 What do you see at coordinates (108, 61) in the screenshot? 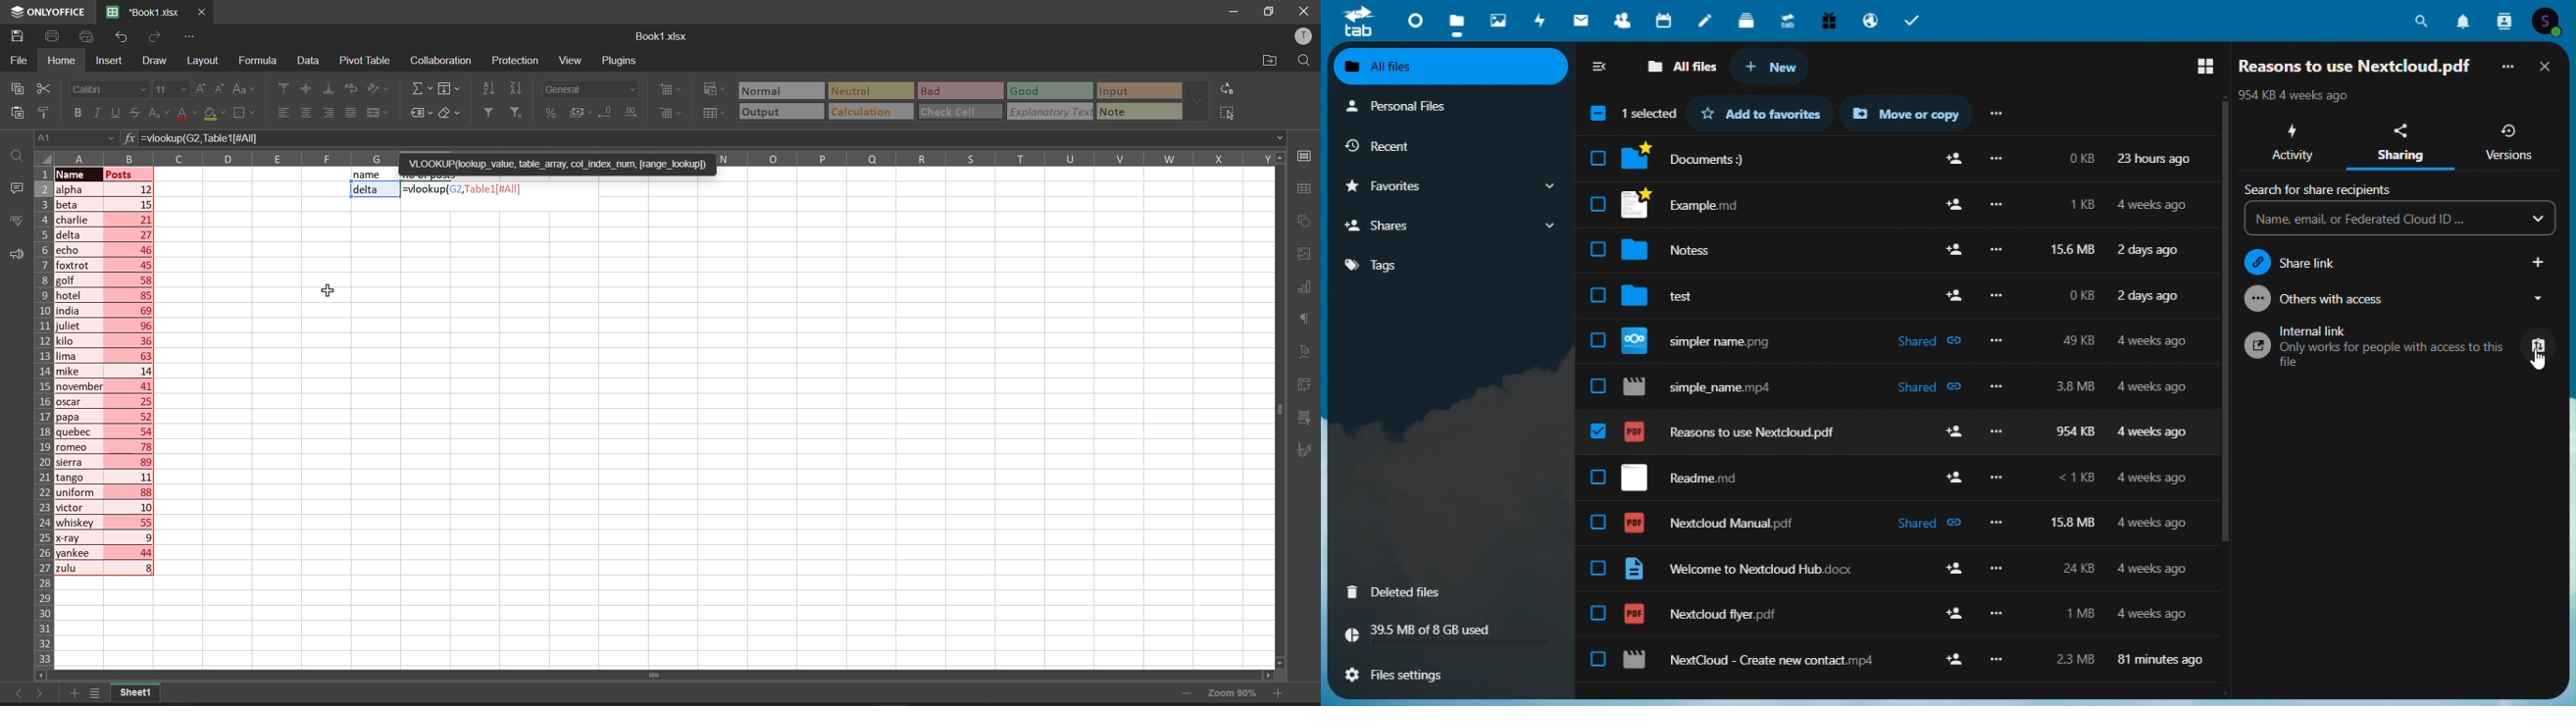
I see `insert` at bounding box center [108, 61].